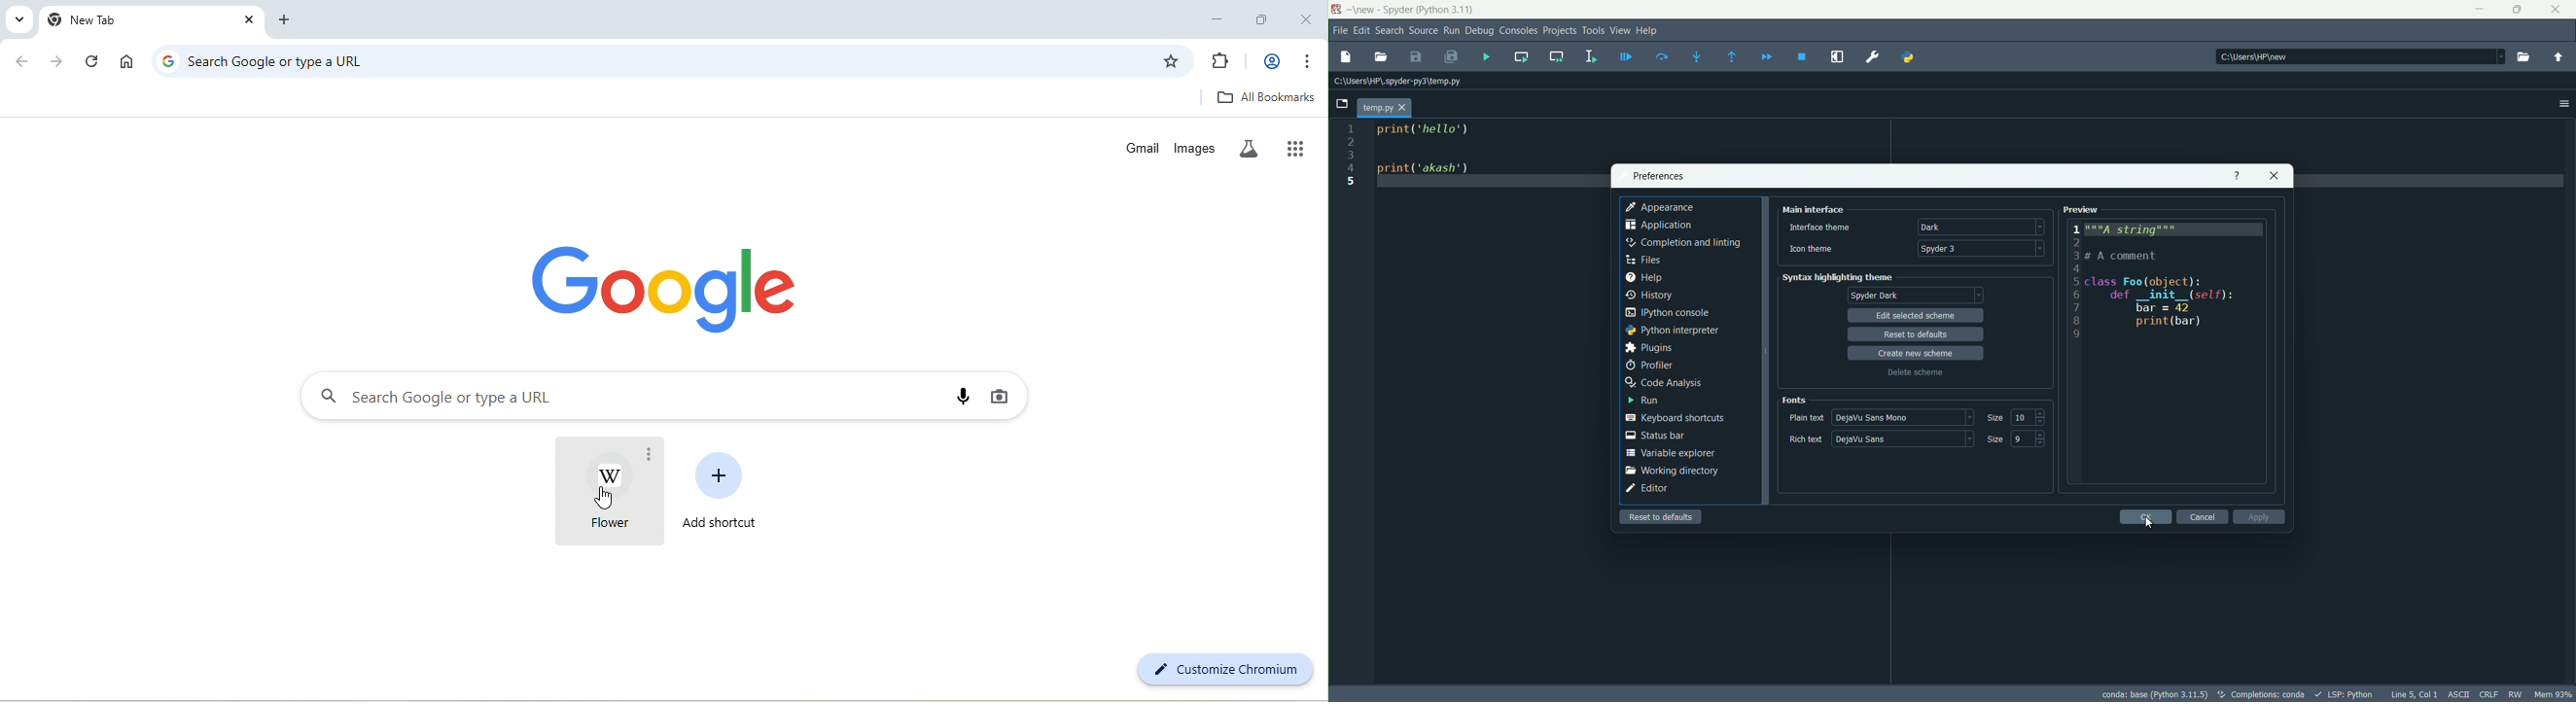 The height and width of the screenshot is (728, 2576). I want to click on python interpreter, so click(1672, 330).